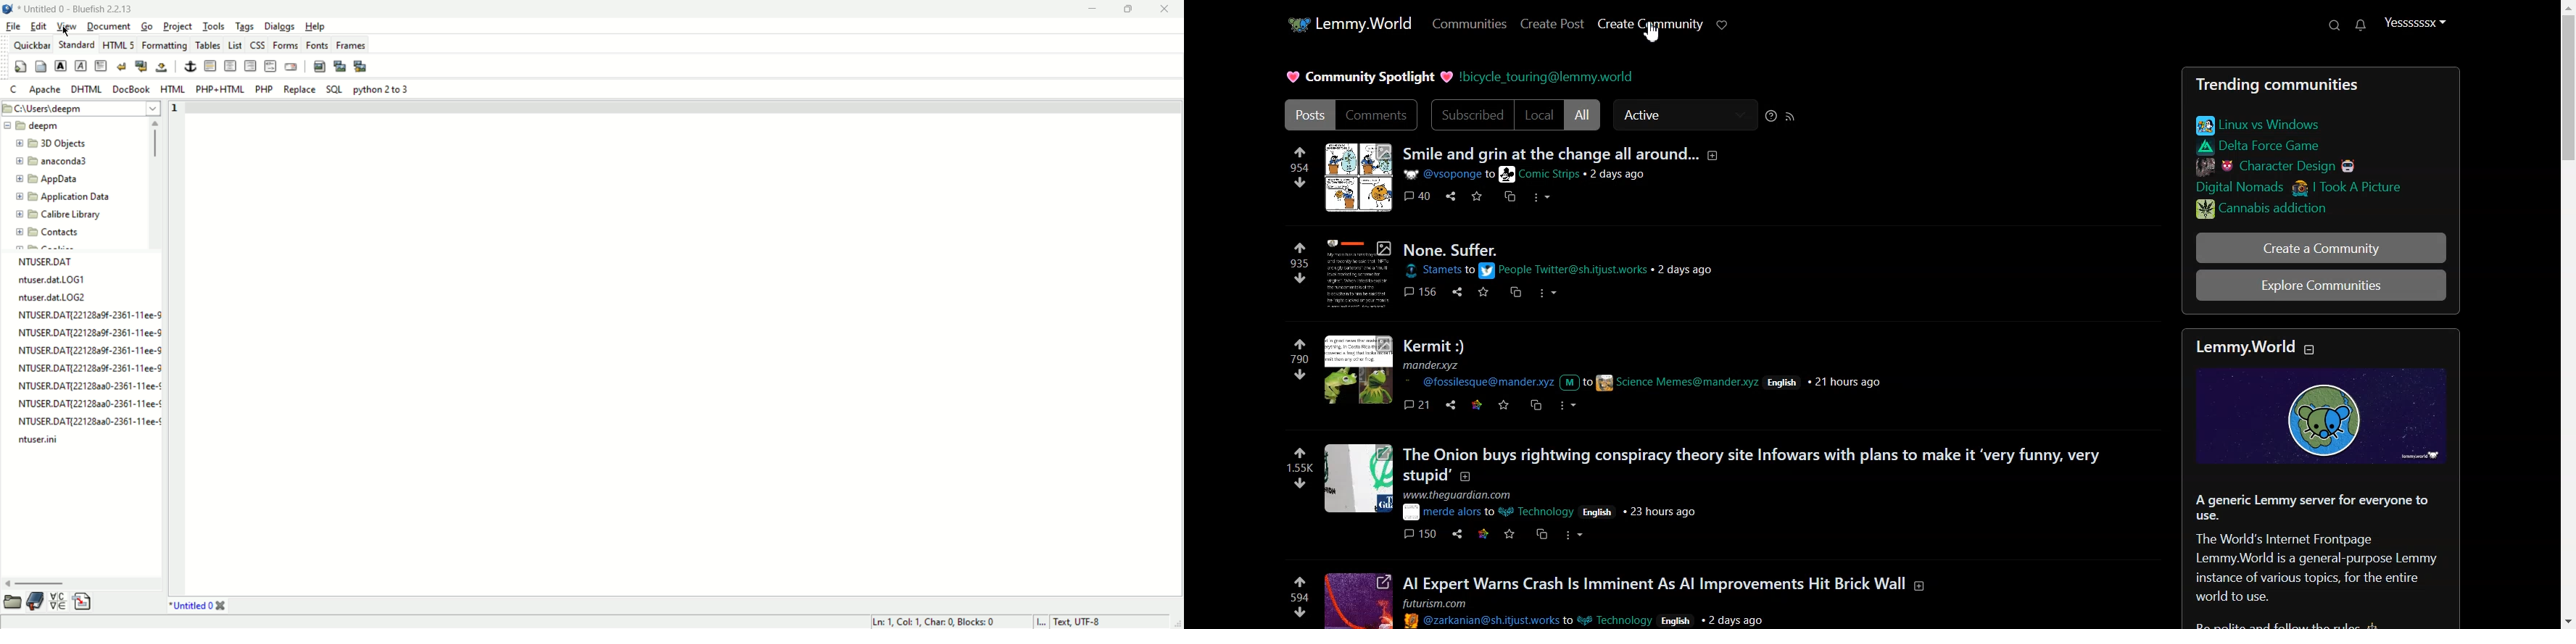  What do you see at coordinates (1361, 372) in the screenshot?
I see `image` at bounding box center [1361, 372].